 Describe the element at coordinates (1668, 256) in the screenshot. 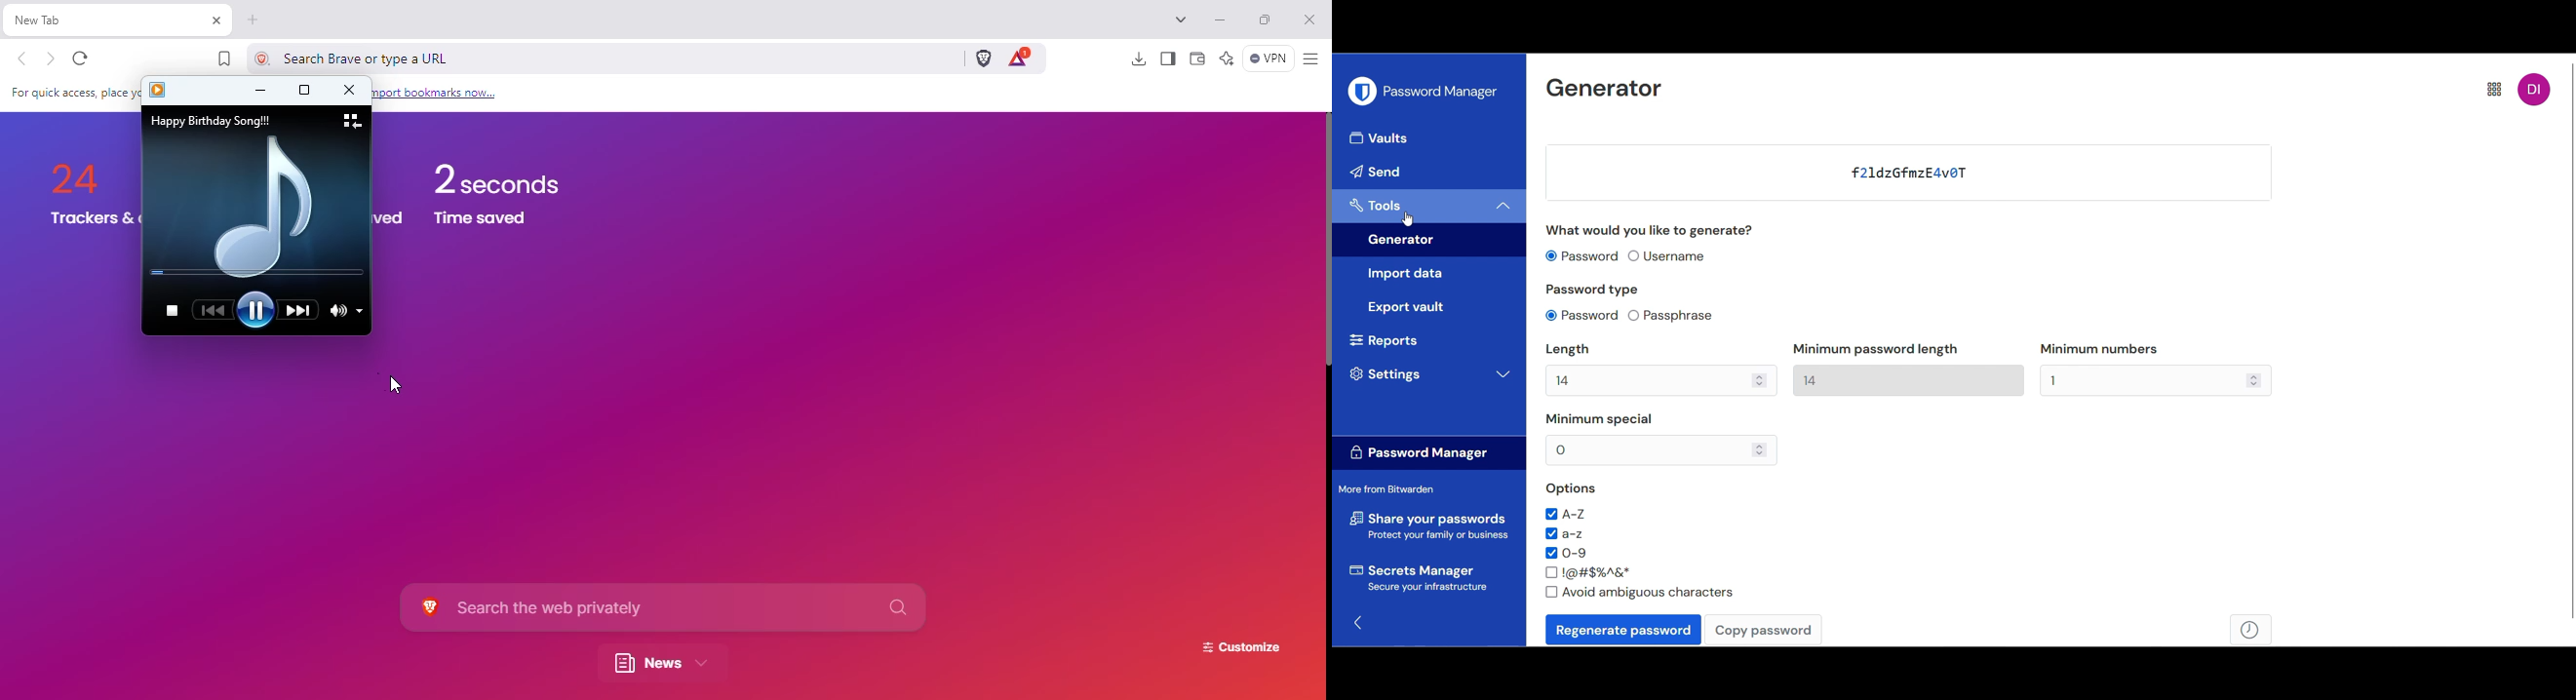

I see `Username` at that location.